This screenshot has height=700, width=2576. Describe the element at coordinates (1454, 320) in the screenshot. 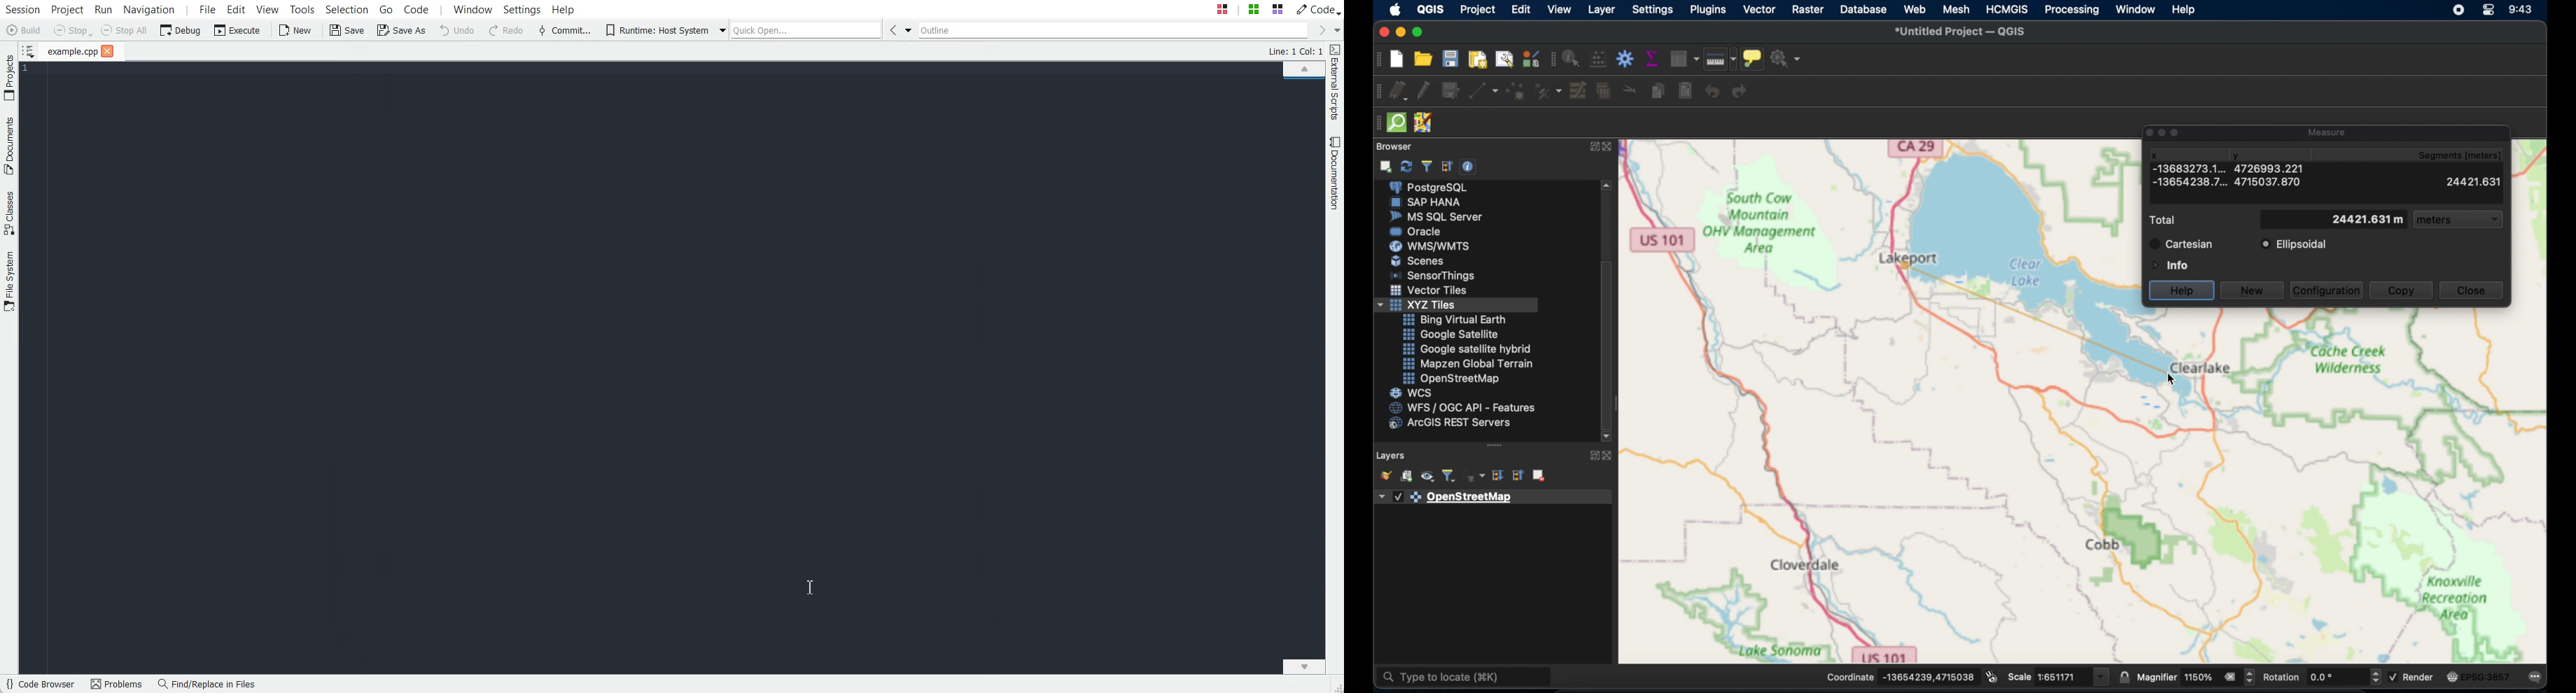

I see `bing virtual earth` at that location.